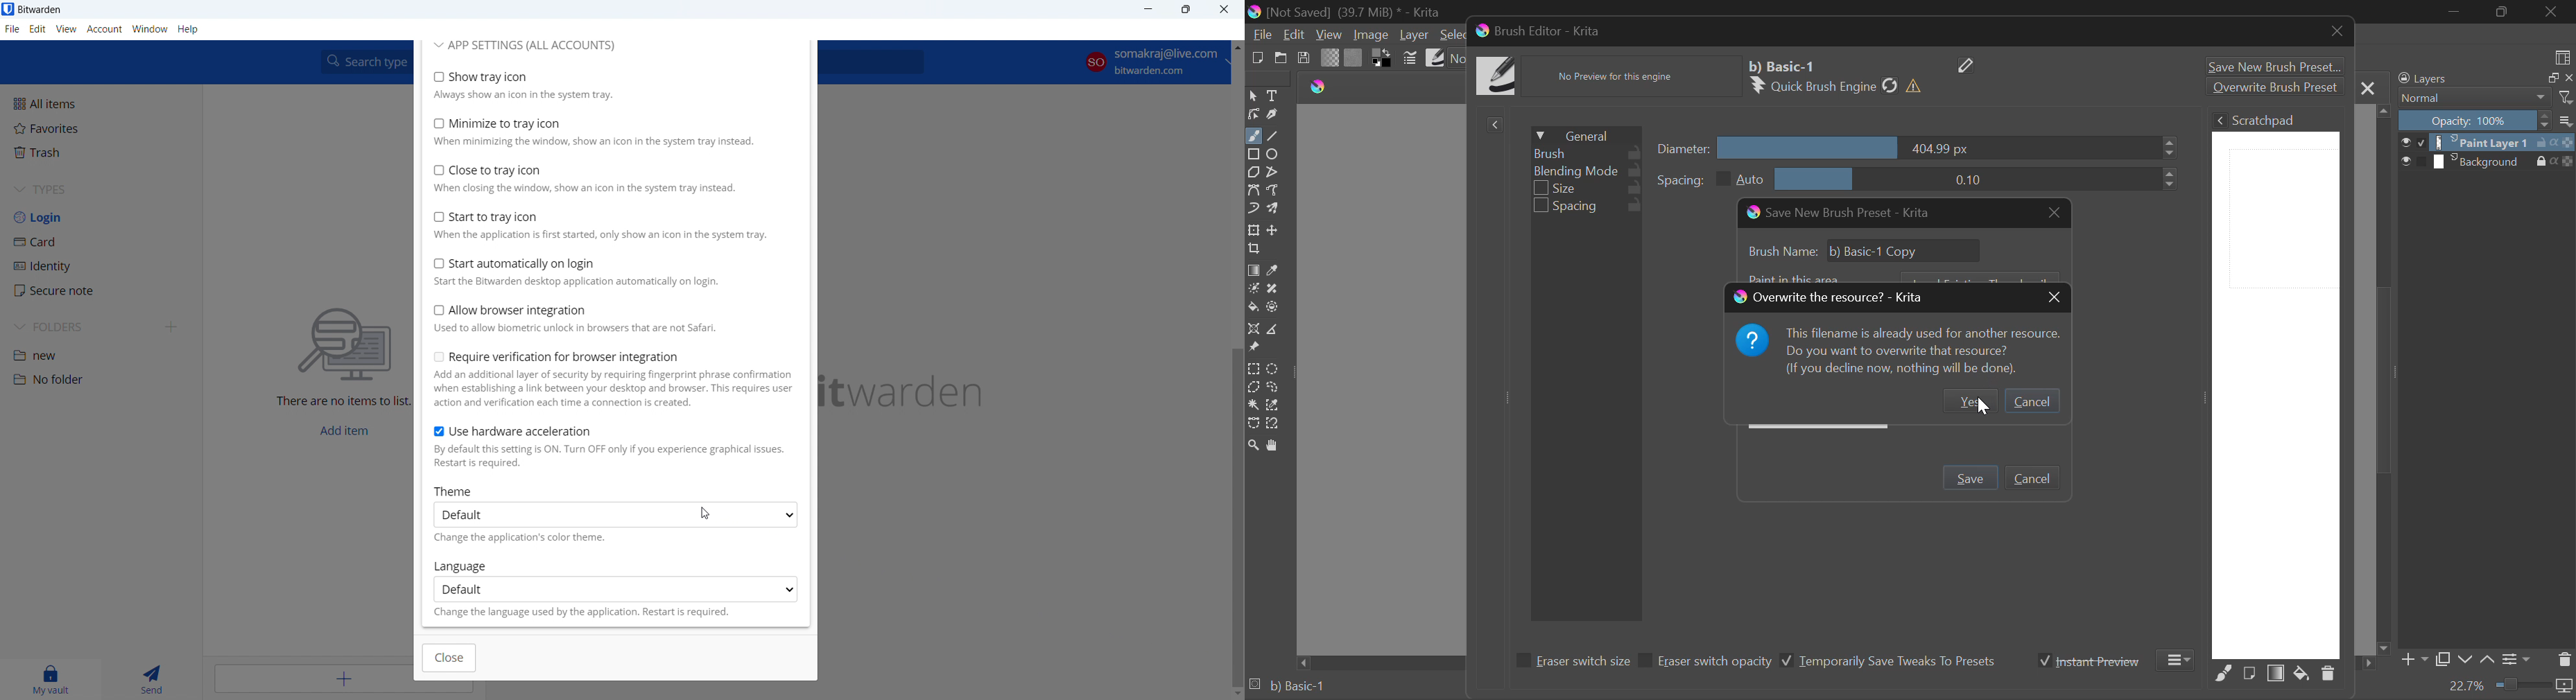  I want to click on Fill area with current Image, so click(2249, 674).